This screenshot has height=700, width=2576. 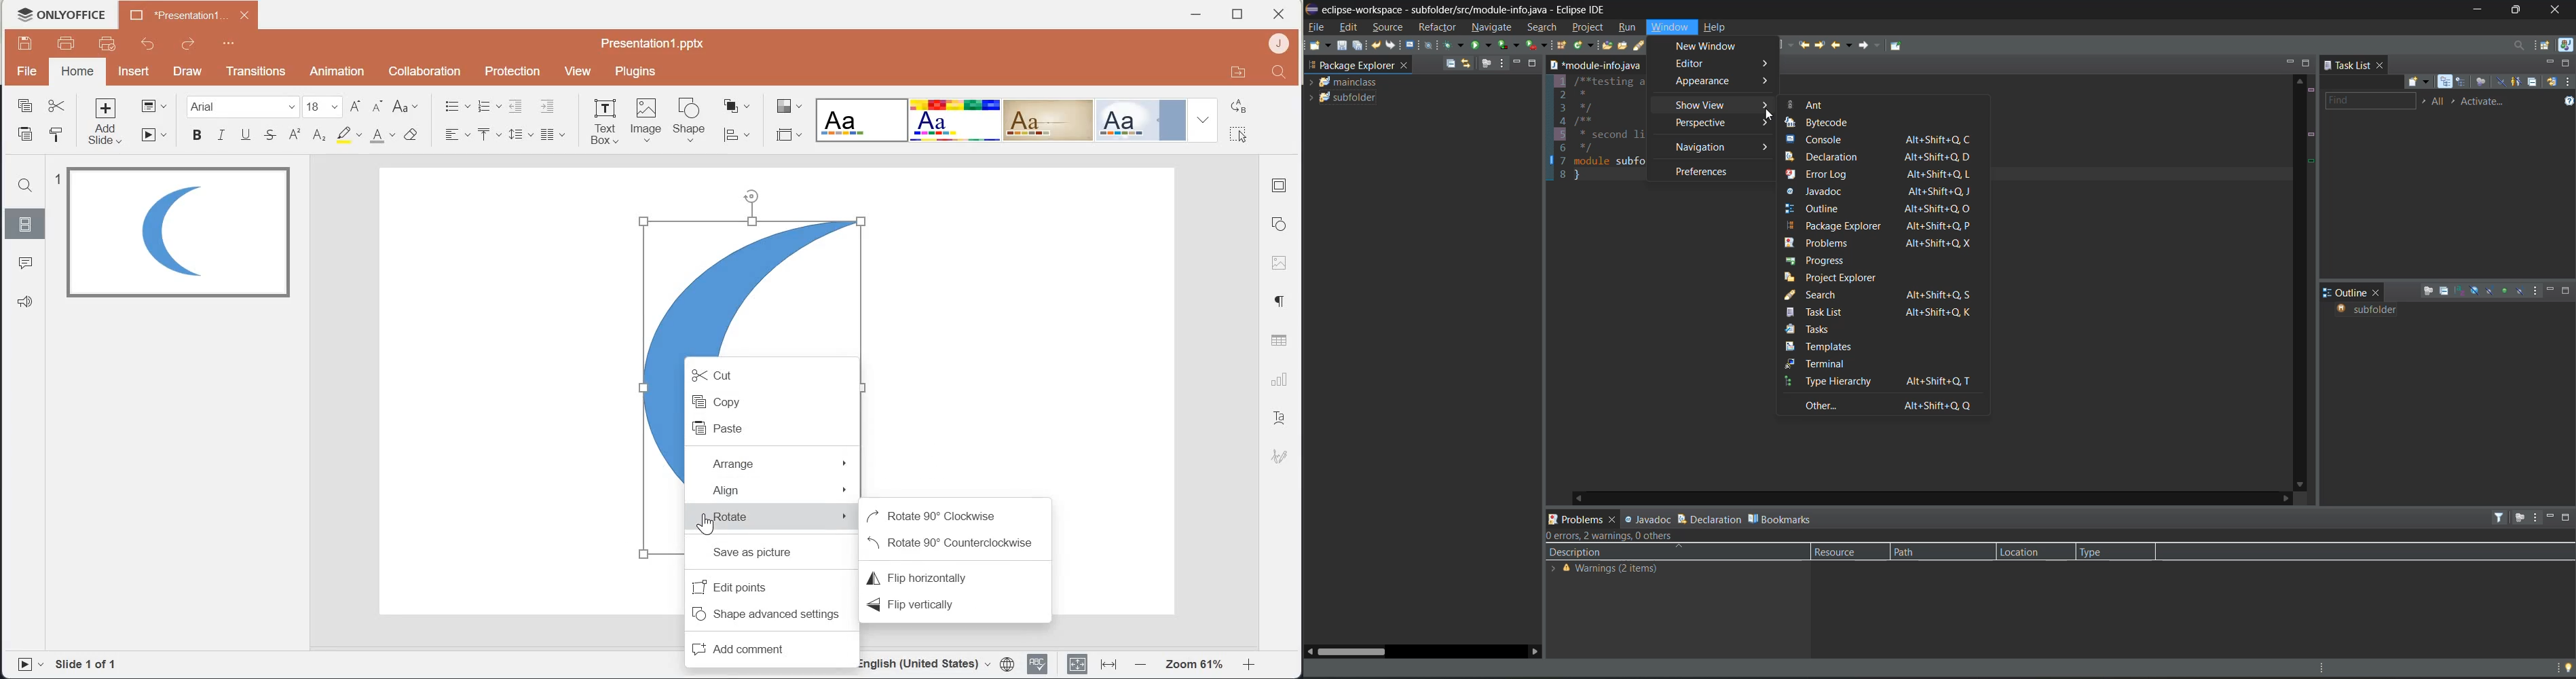 What do you see at coordinates (488, 105) in the screenshot?
I see `Numbering` at bounding box center [488, 105].